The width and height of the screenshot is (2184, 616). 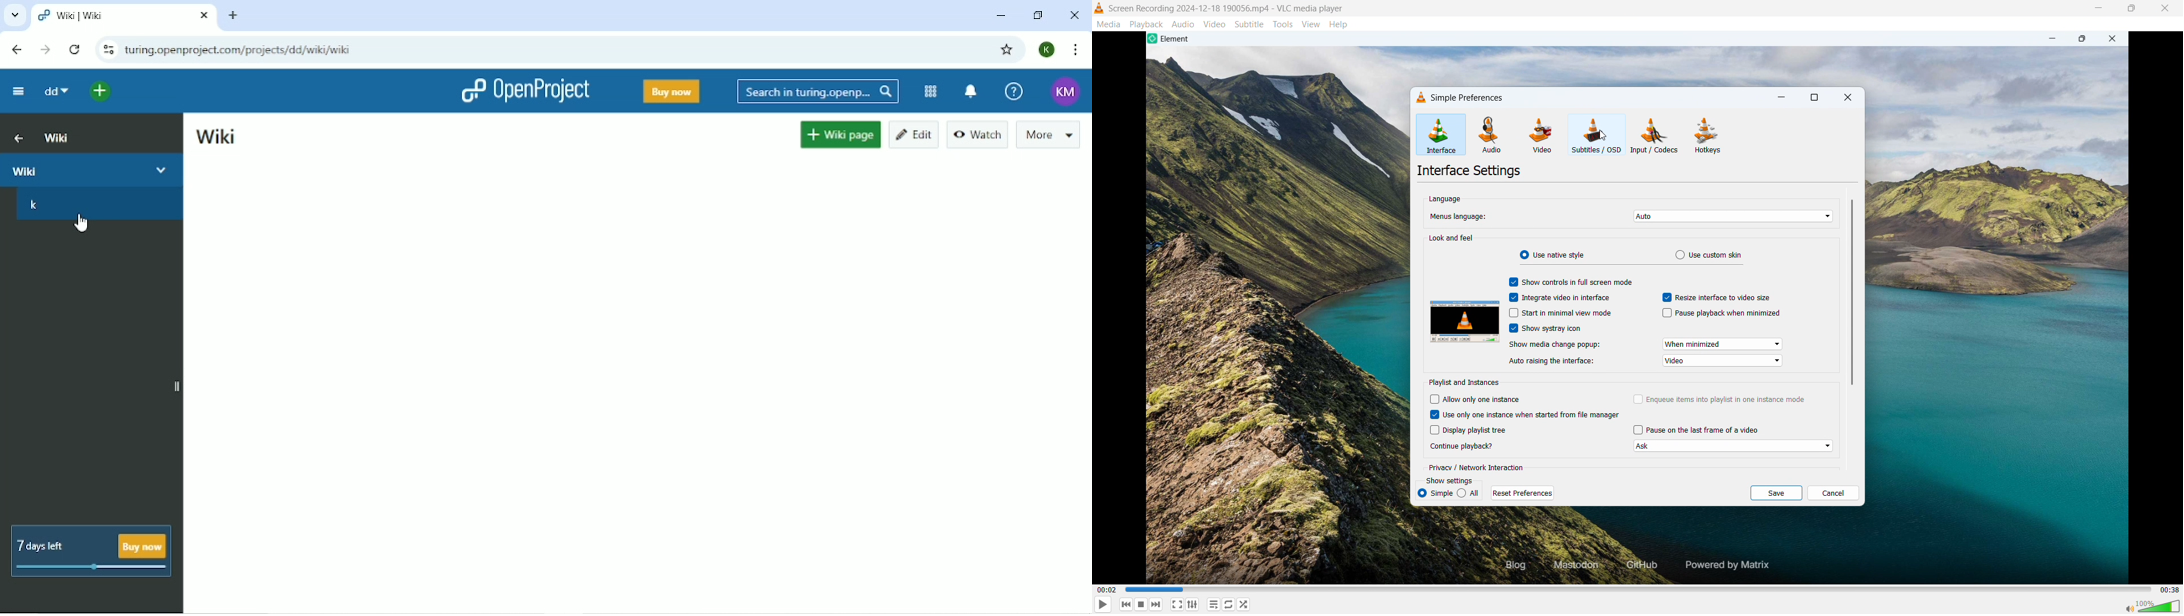 I want to click on audio, so click(x=1492, y=135).